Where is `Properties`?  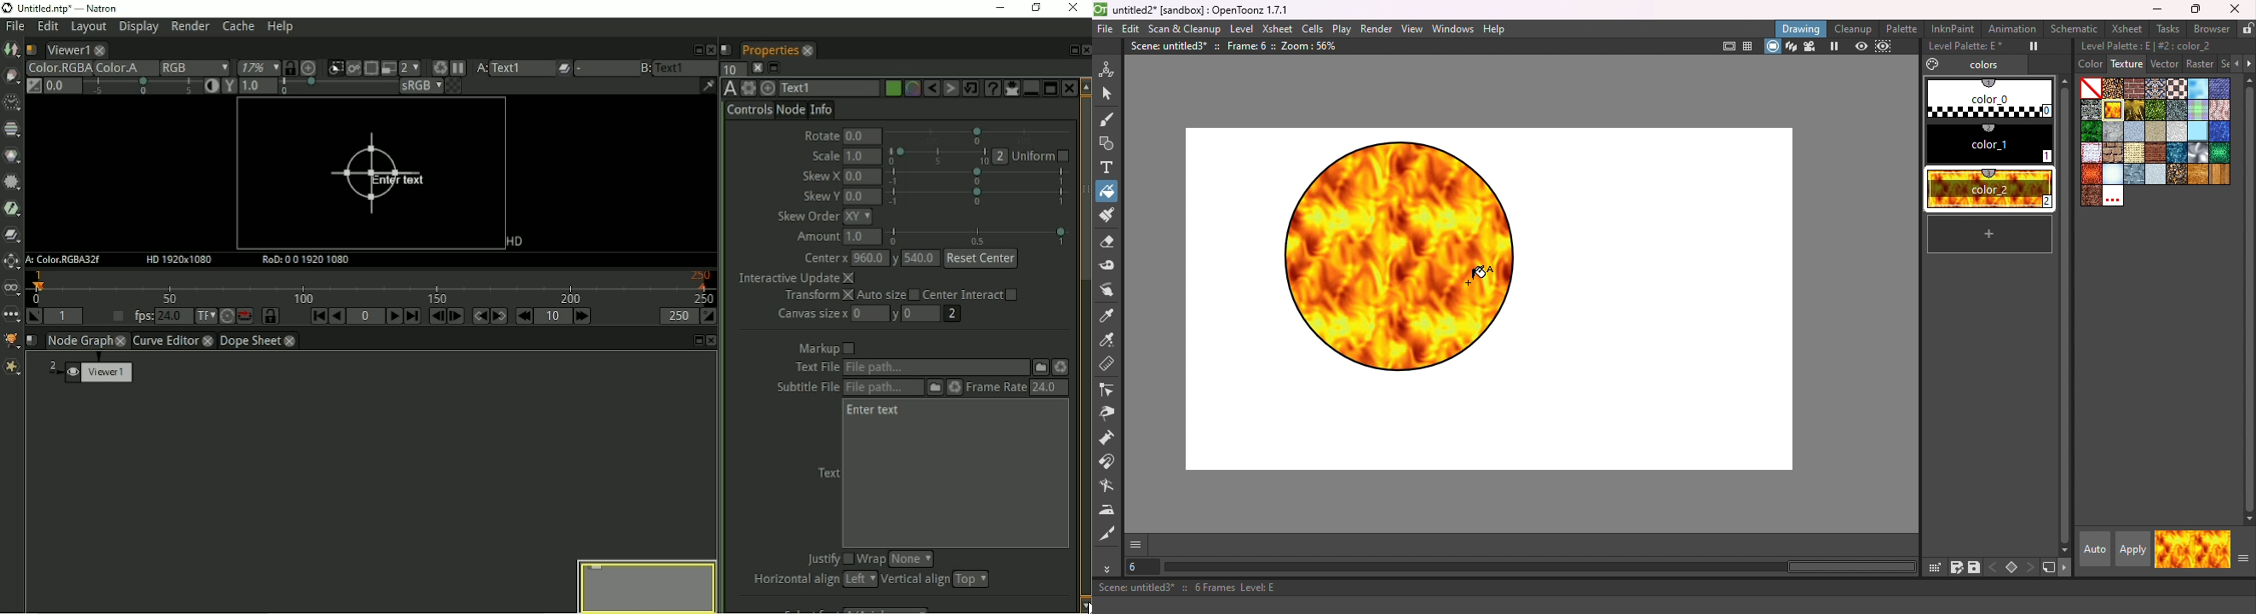
Properties is located at coordinates (768, 50).